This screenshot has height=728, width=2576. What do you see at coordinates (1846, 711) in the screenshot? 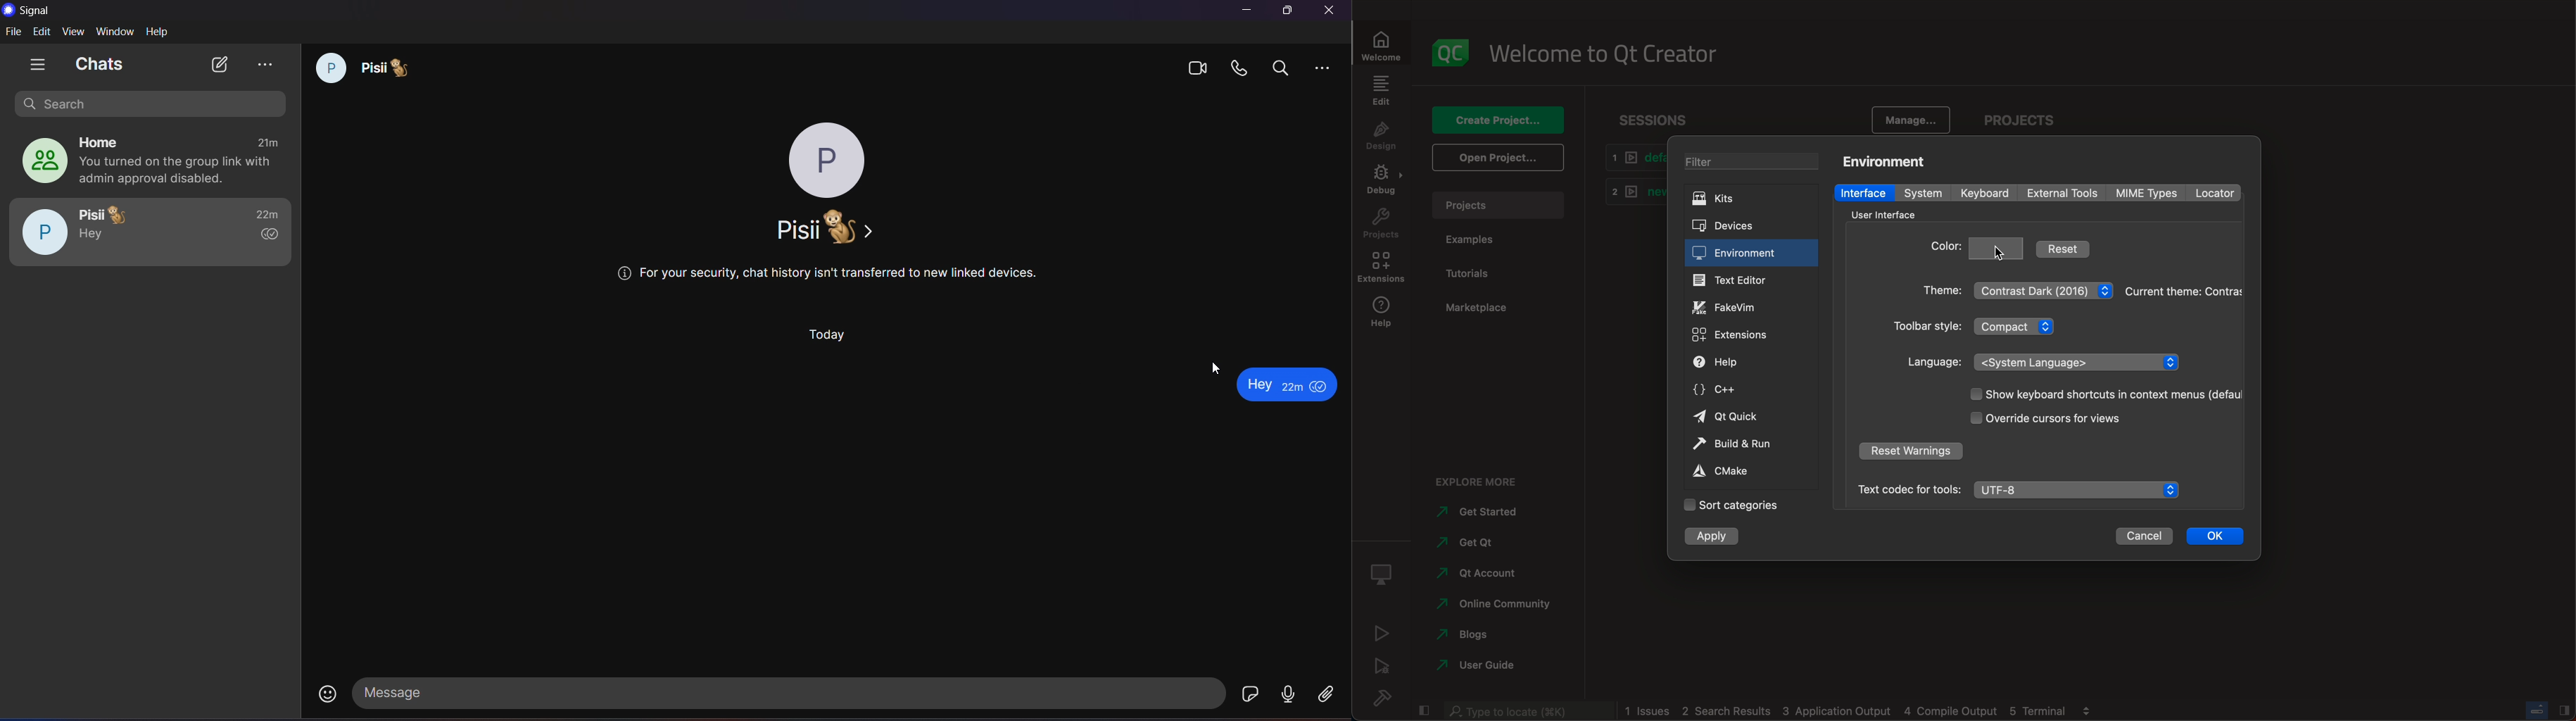
I see `logs` at bounding box center [1846, 711].